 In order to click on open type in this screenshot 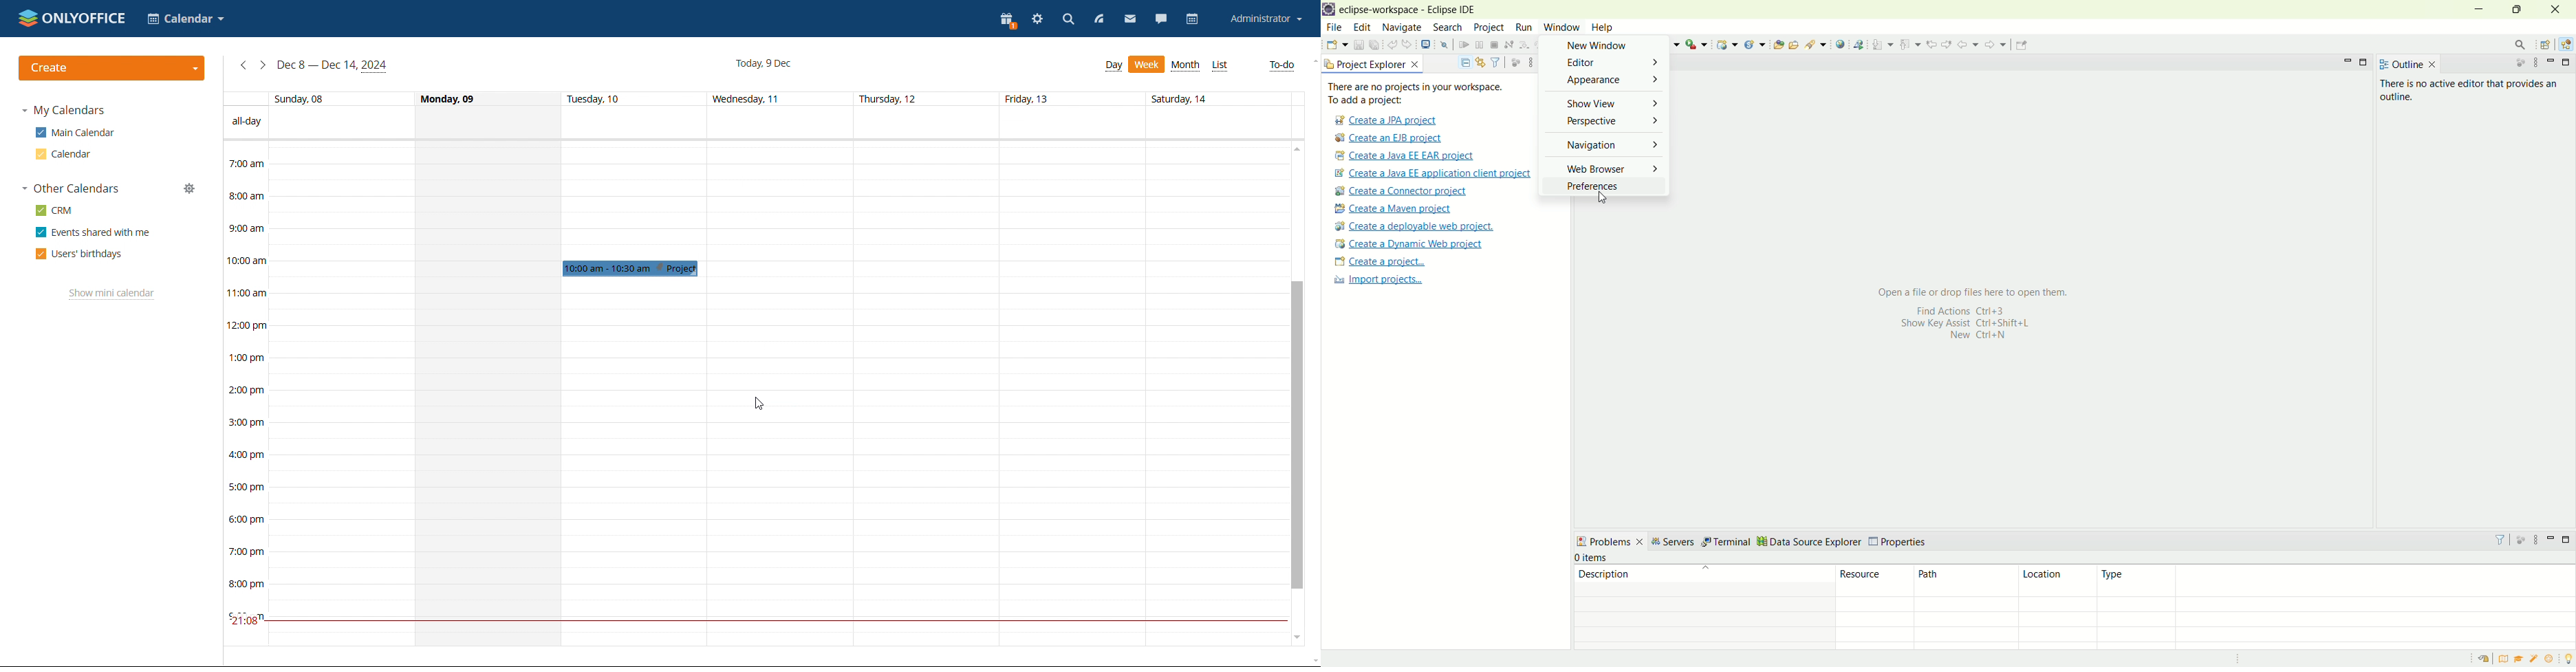, I will do `click(1778, 44)`.